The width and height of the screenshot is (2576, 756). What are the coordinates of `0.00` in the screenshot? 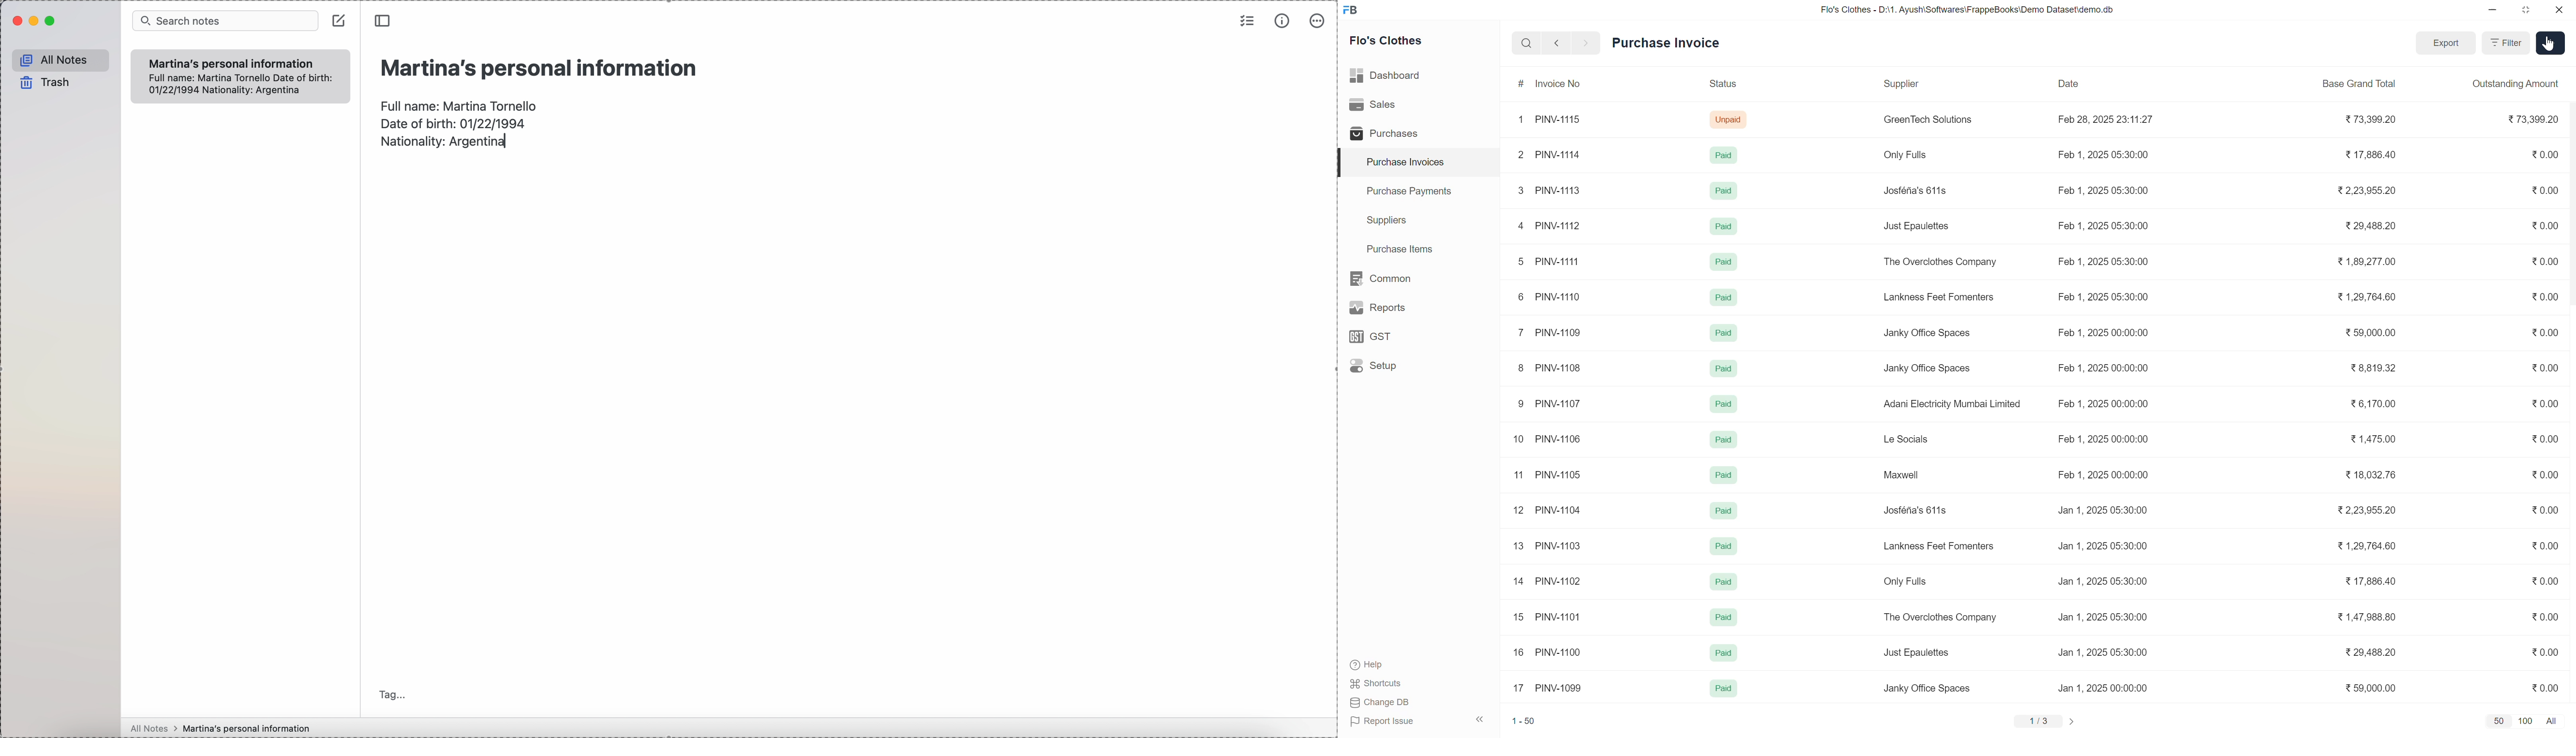 It's located at (2543, 297).